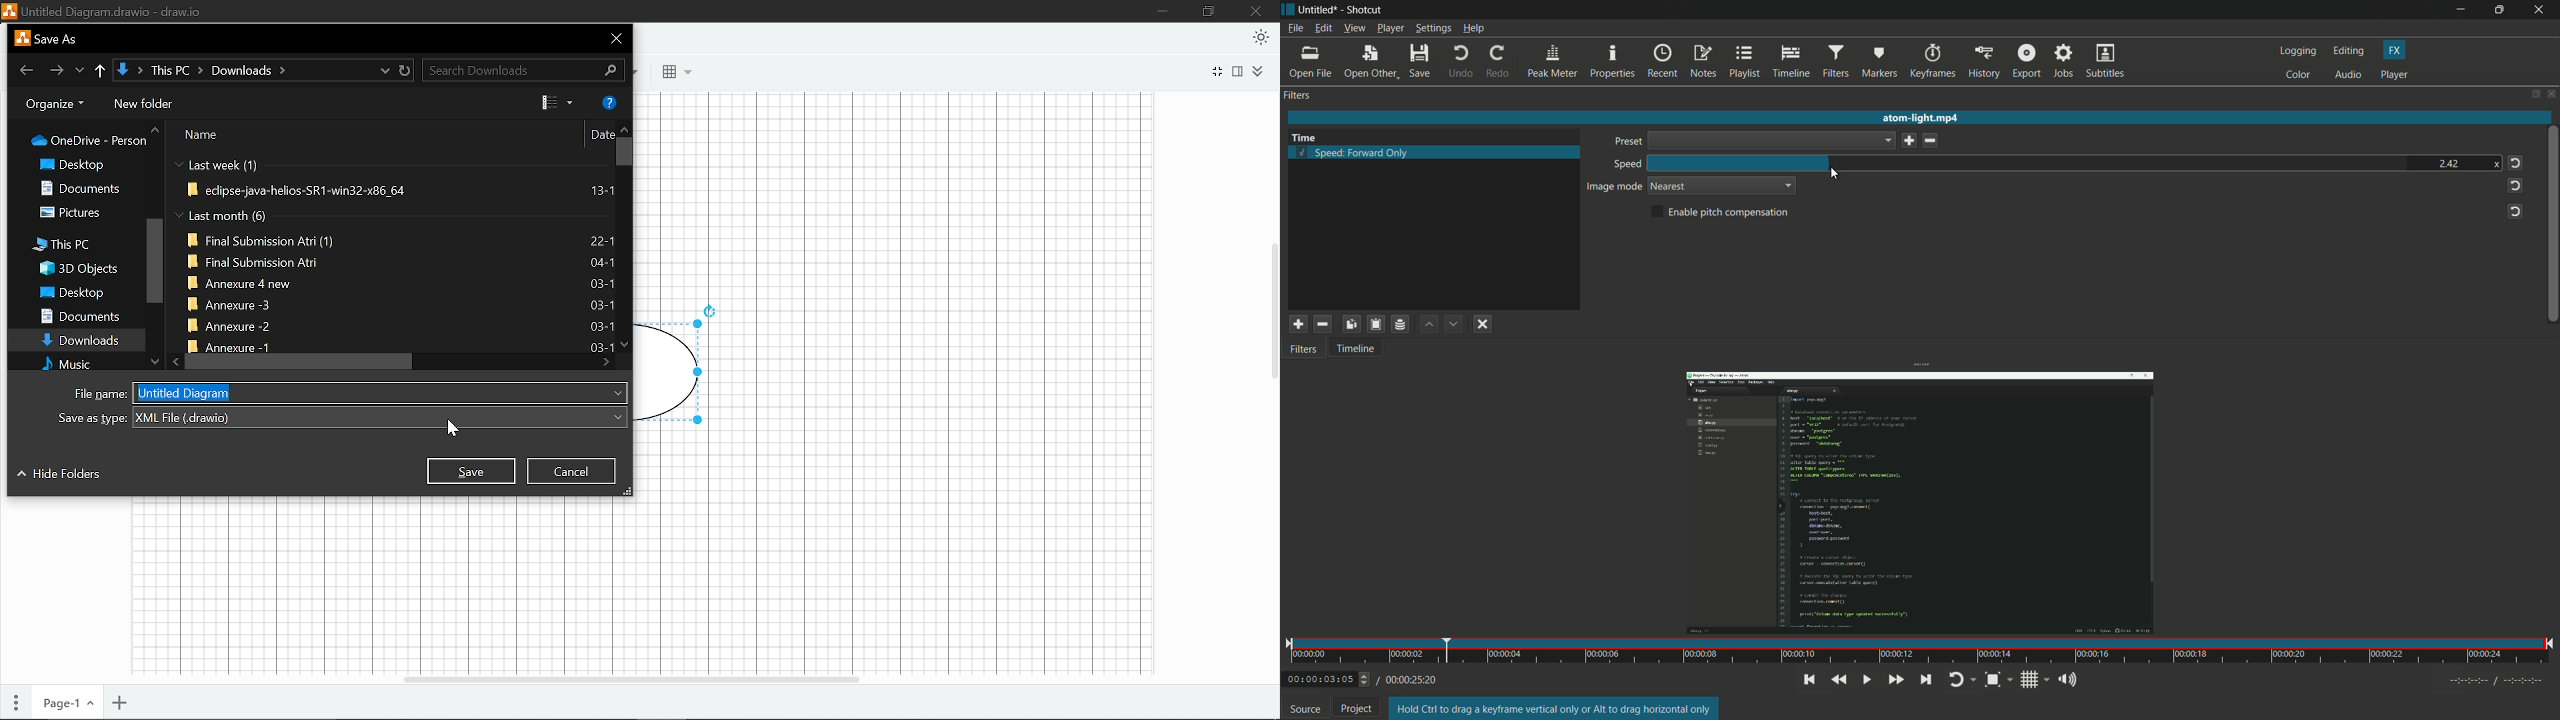 Image resolution: width=2576 pixels, height=728 pixels. What do you see at coordinates (1216, 71) in the screenshot?
I see `Full screen` at bounding box center [1216, 71].